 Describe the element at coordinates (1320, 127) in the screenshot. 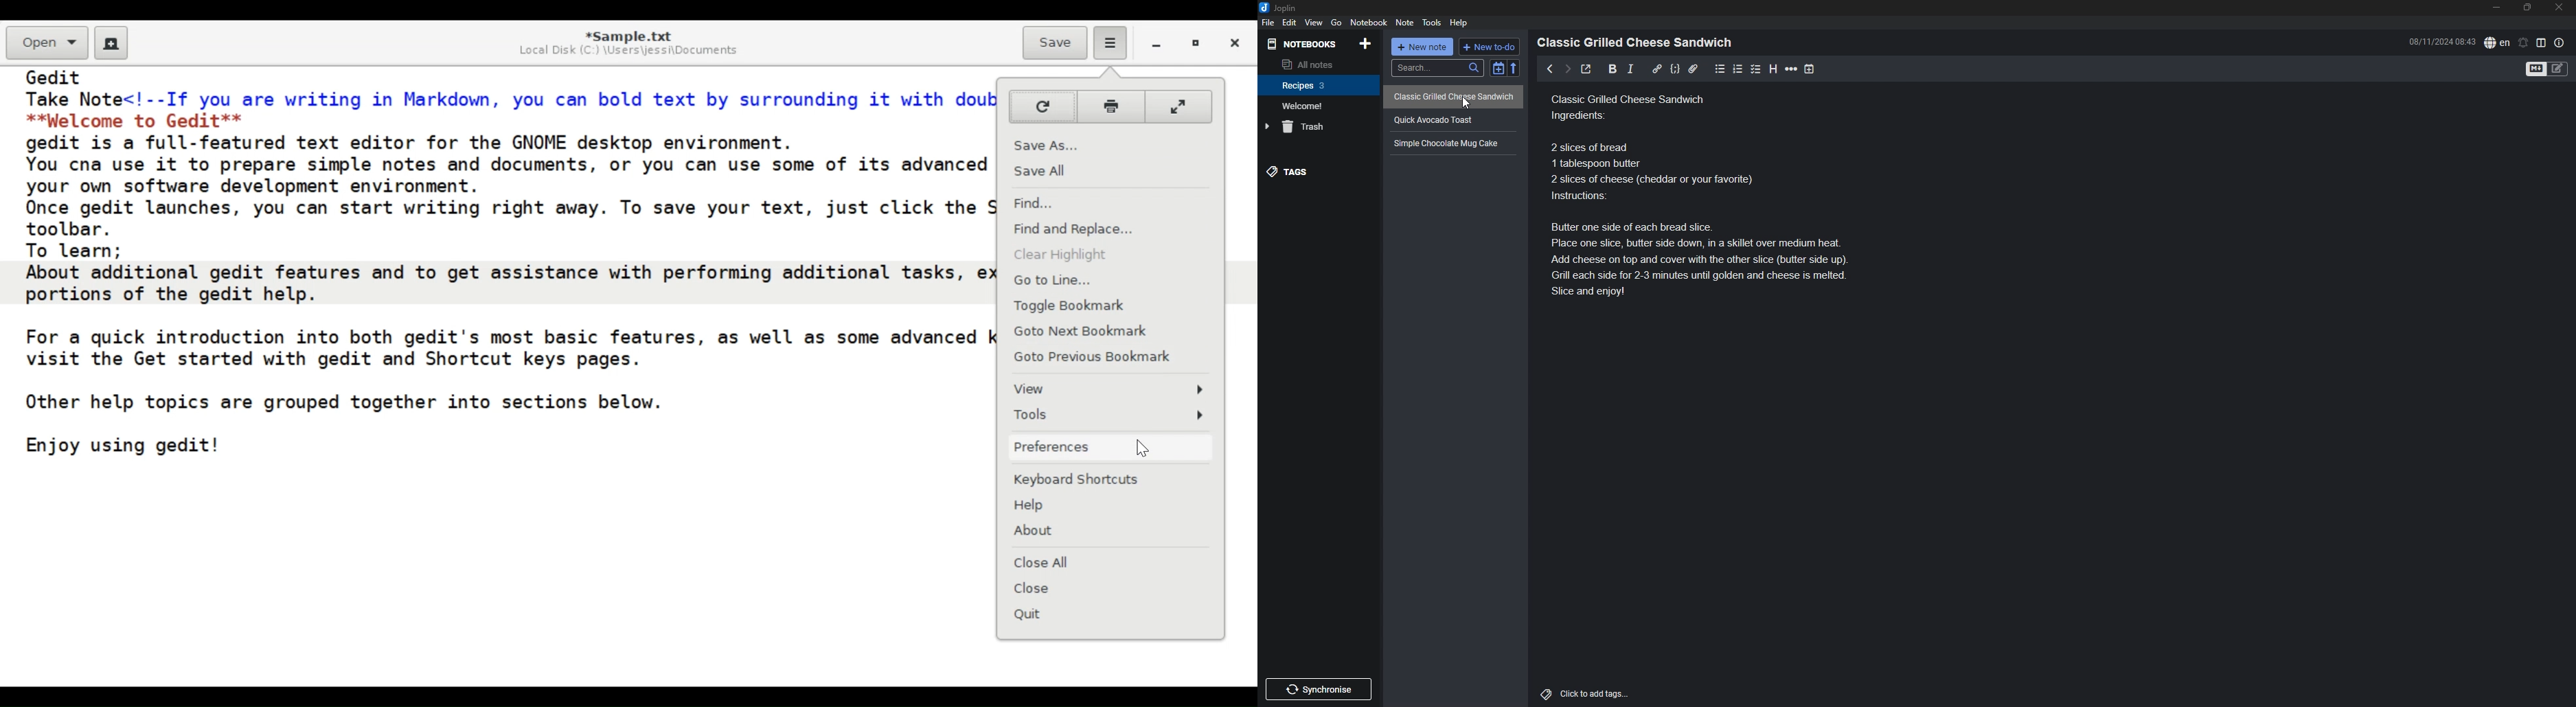

I see `trash` at that location.